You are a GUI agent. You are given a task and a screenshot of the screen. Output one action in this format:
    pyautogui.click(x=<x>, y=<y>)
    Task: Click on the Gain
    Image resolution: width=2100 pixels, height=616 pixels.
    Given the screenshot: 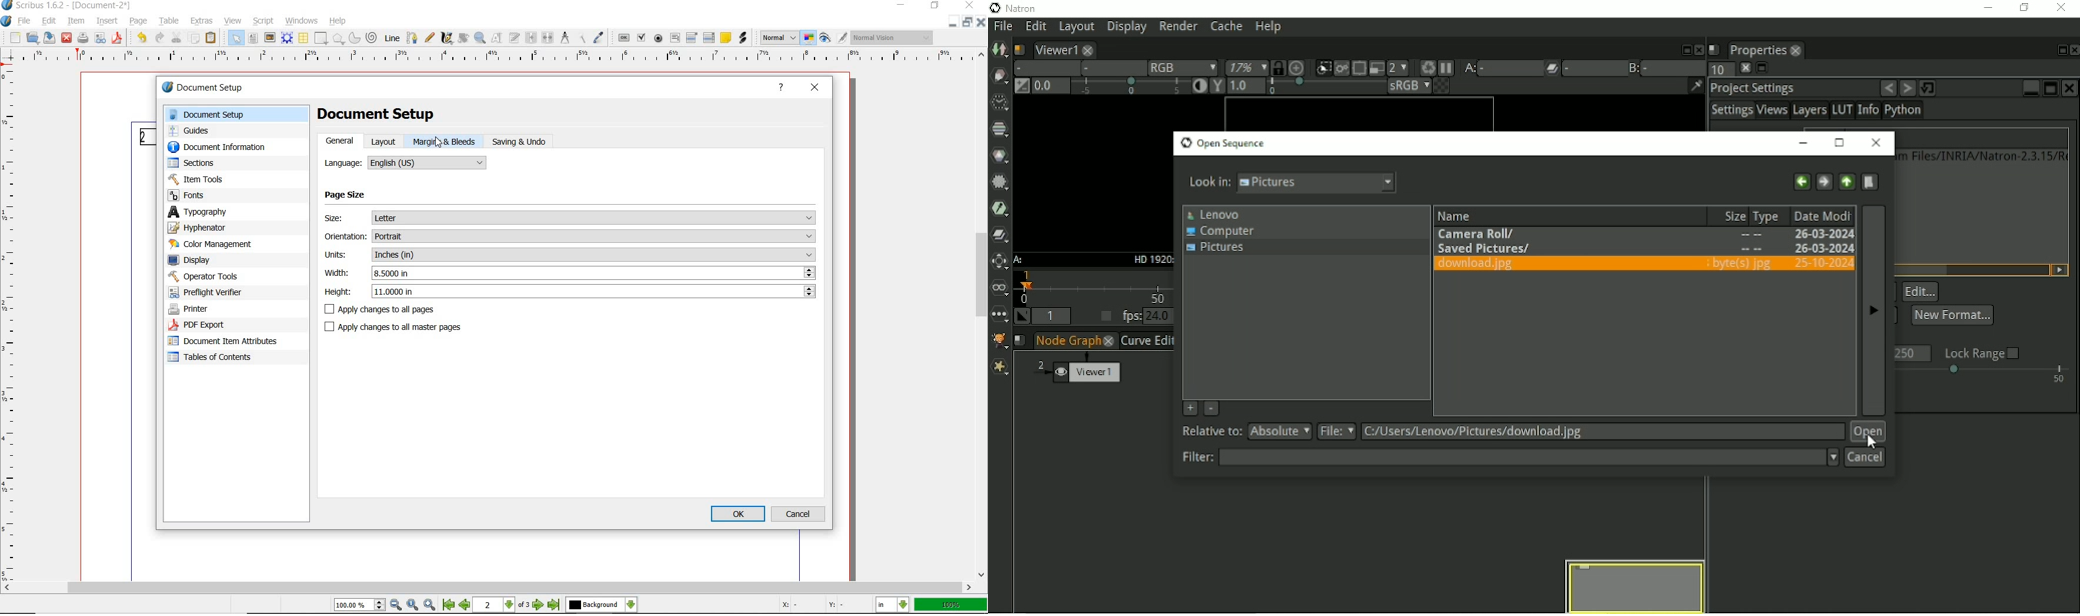 What is the action you would take?
    pyautogui.click(x=1106, y=88)
    